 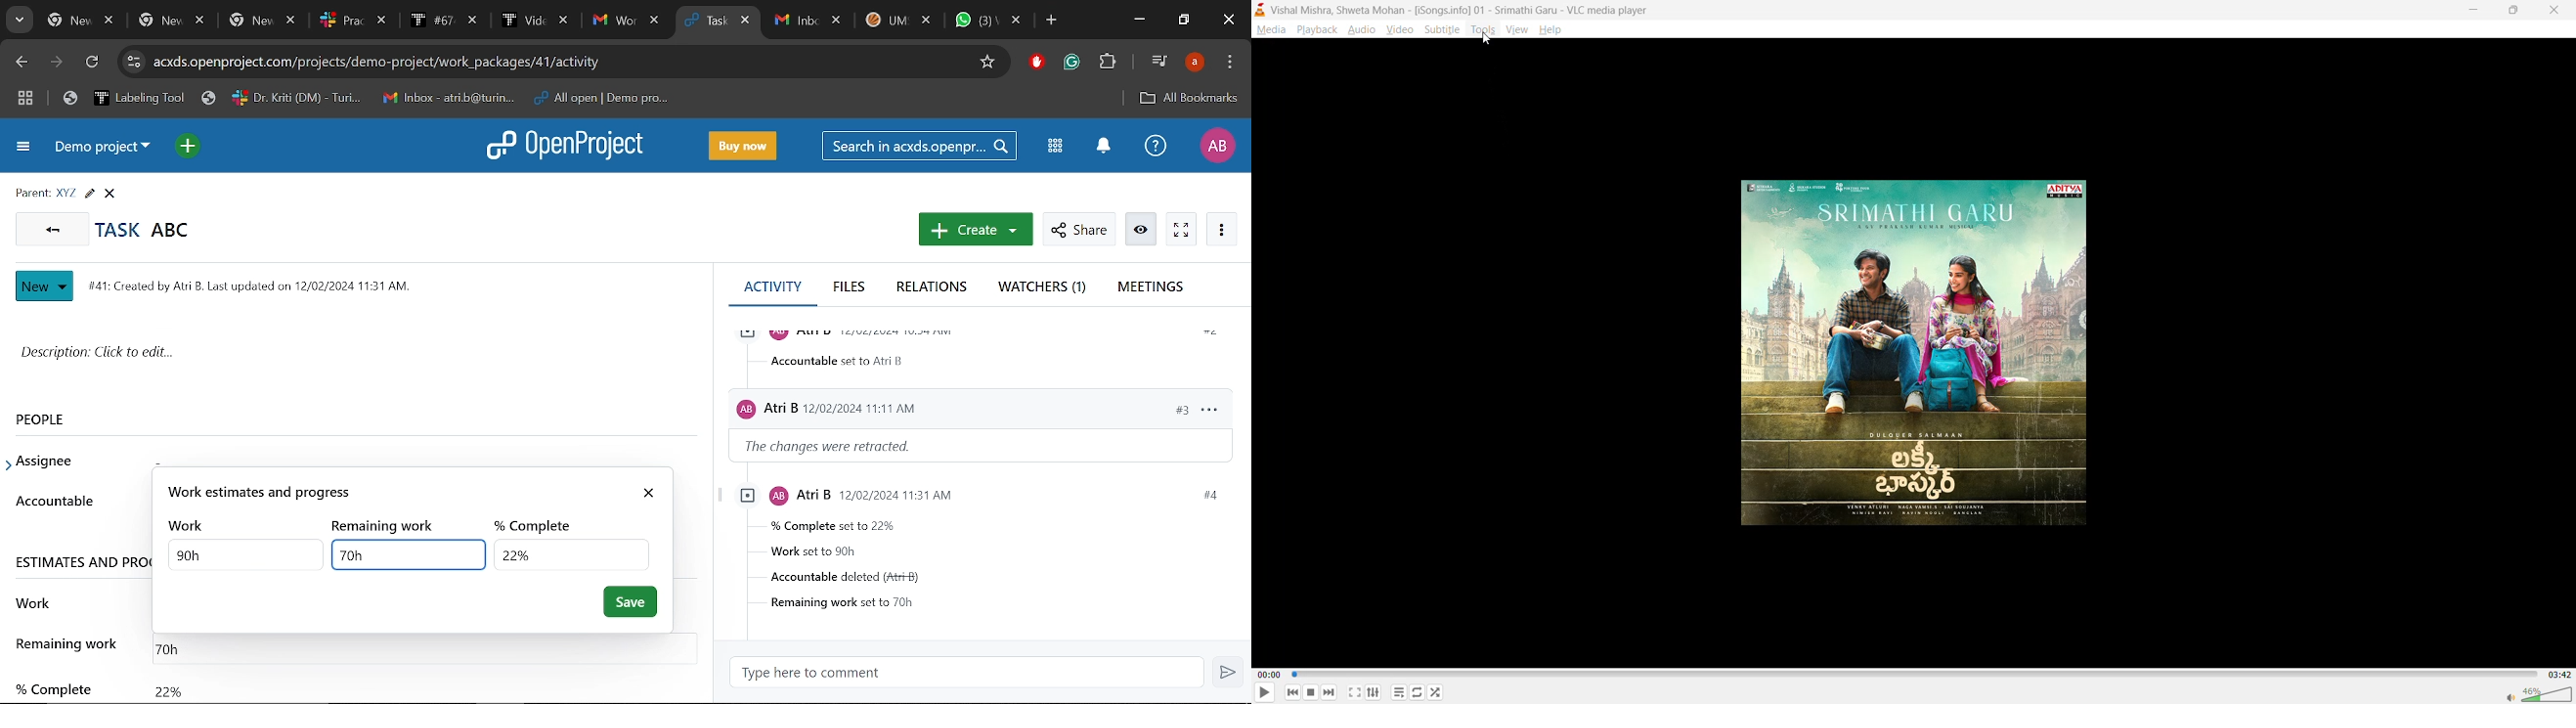 I want to click on accountable, so click(x=54, y=501).